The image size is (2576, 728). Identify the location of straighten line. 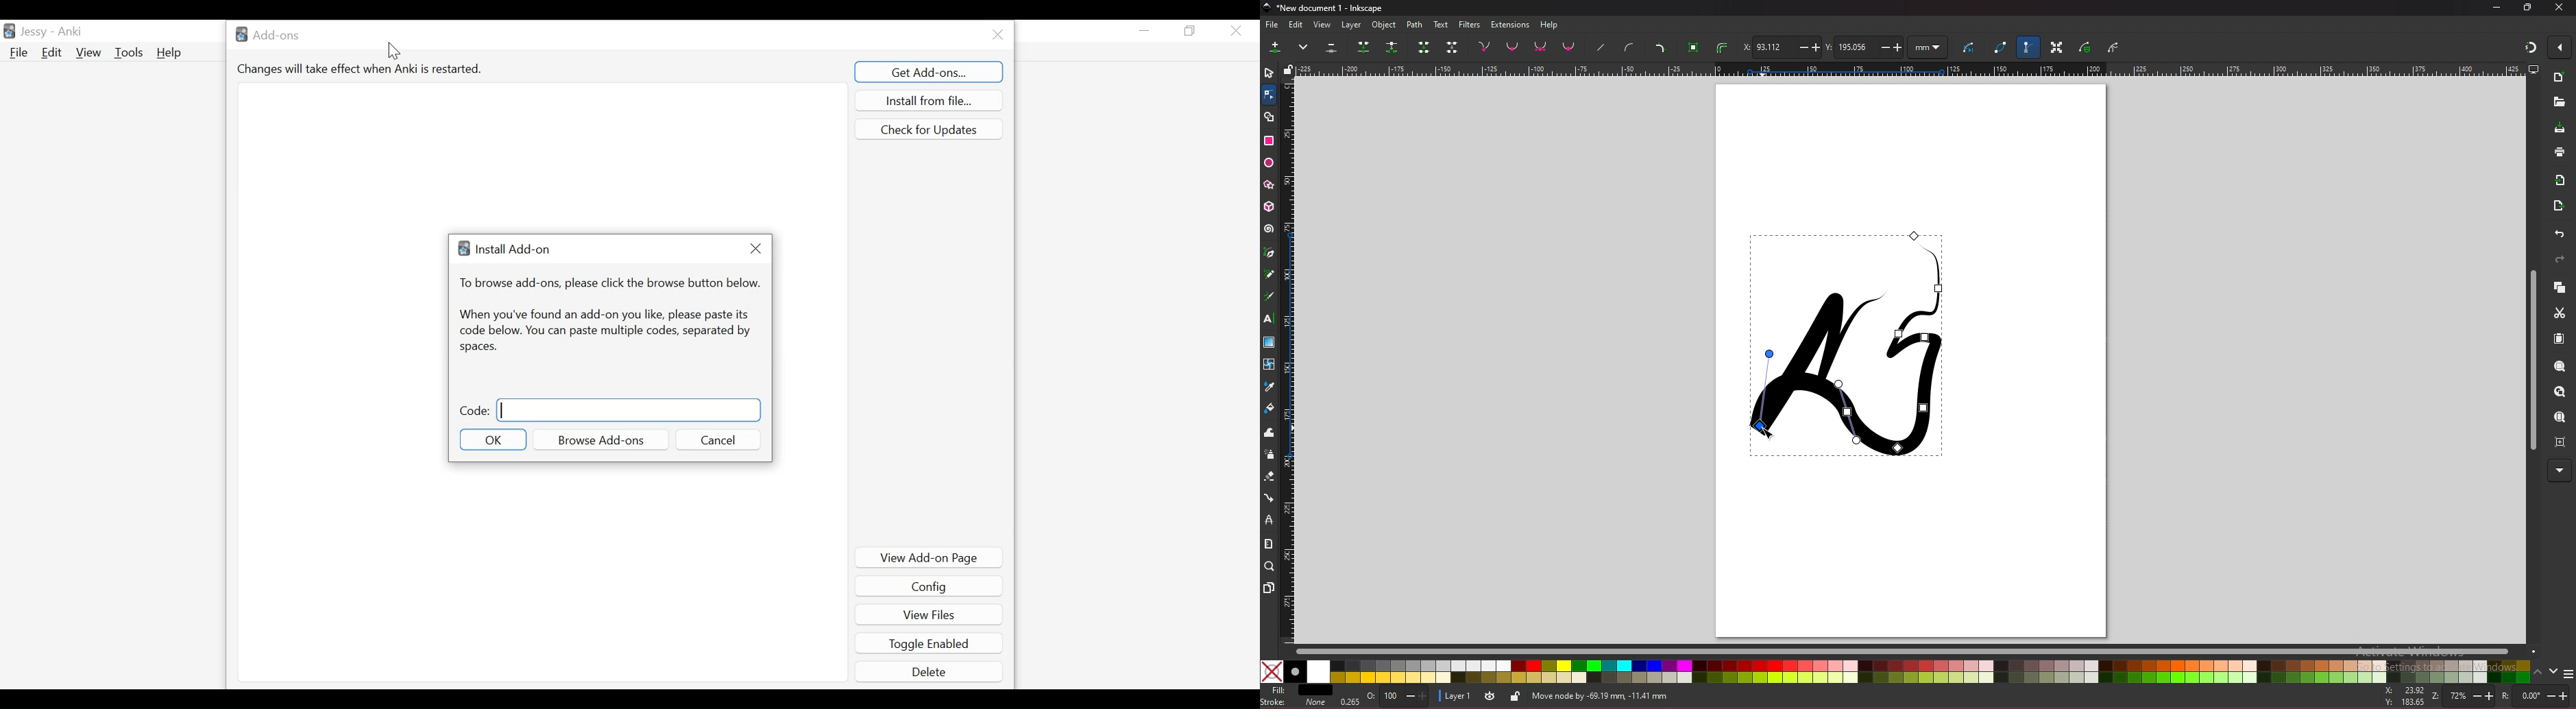
(1600, 48).